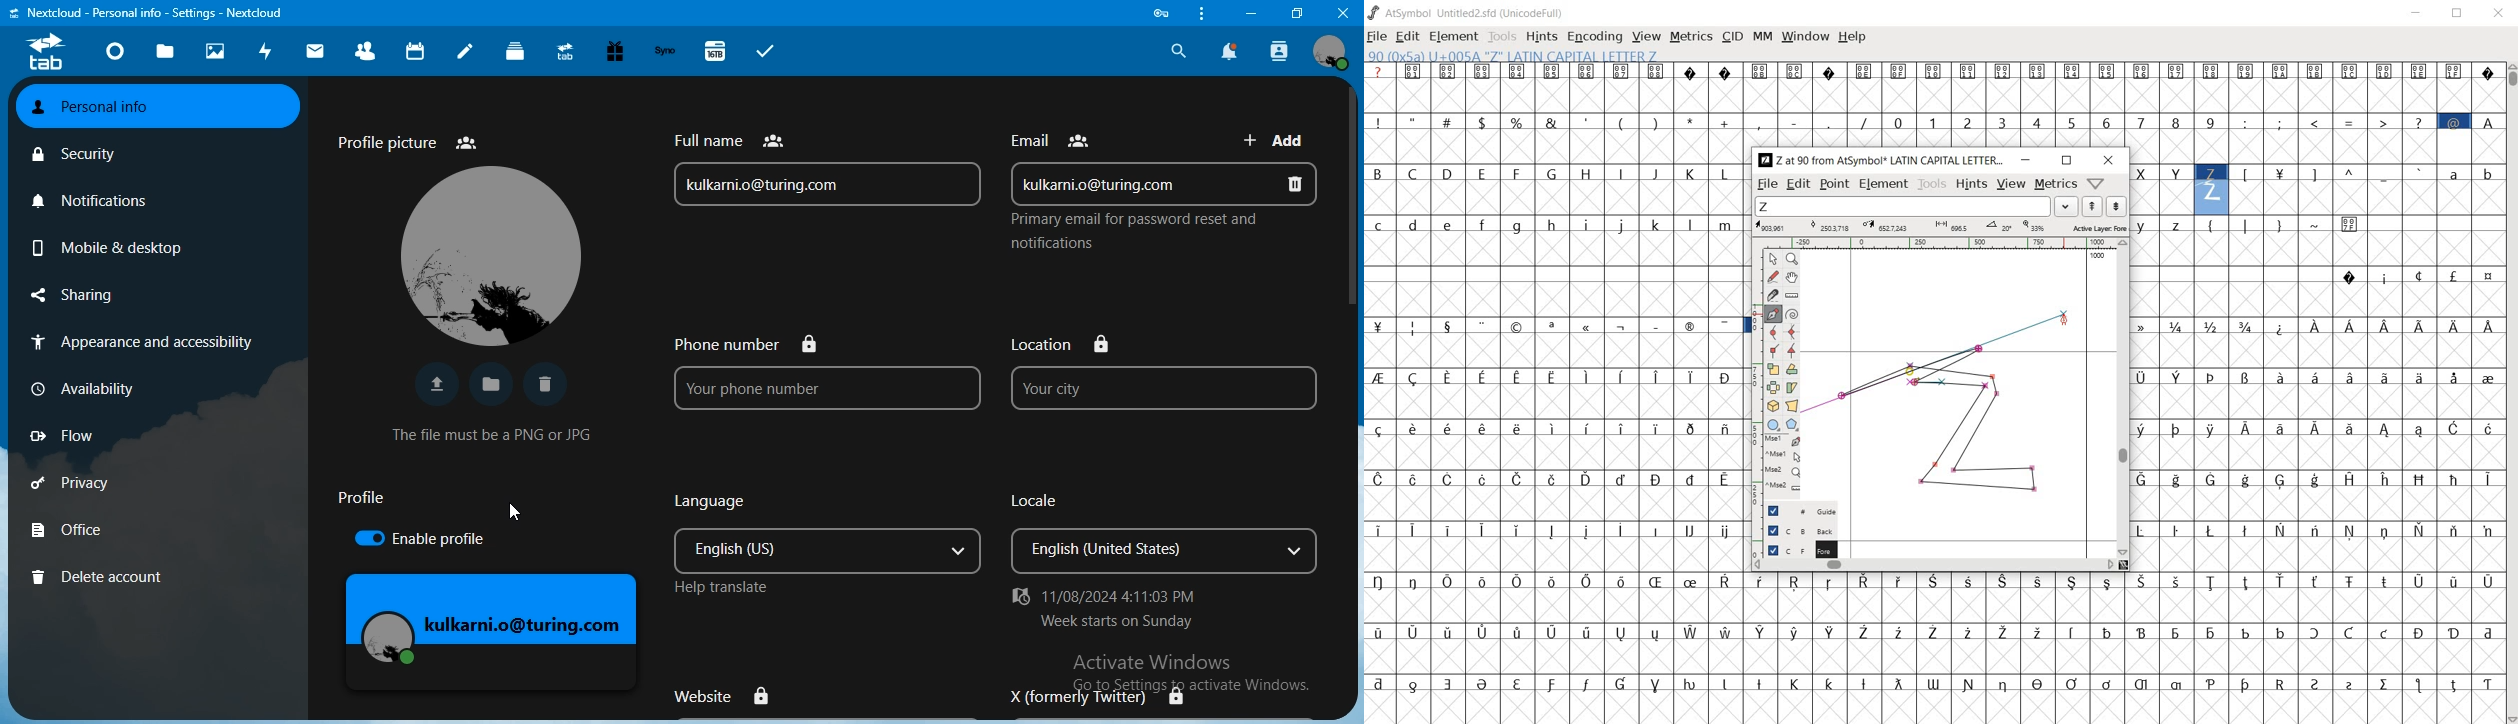  I want to click on language, so click(829, 537).